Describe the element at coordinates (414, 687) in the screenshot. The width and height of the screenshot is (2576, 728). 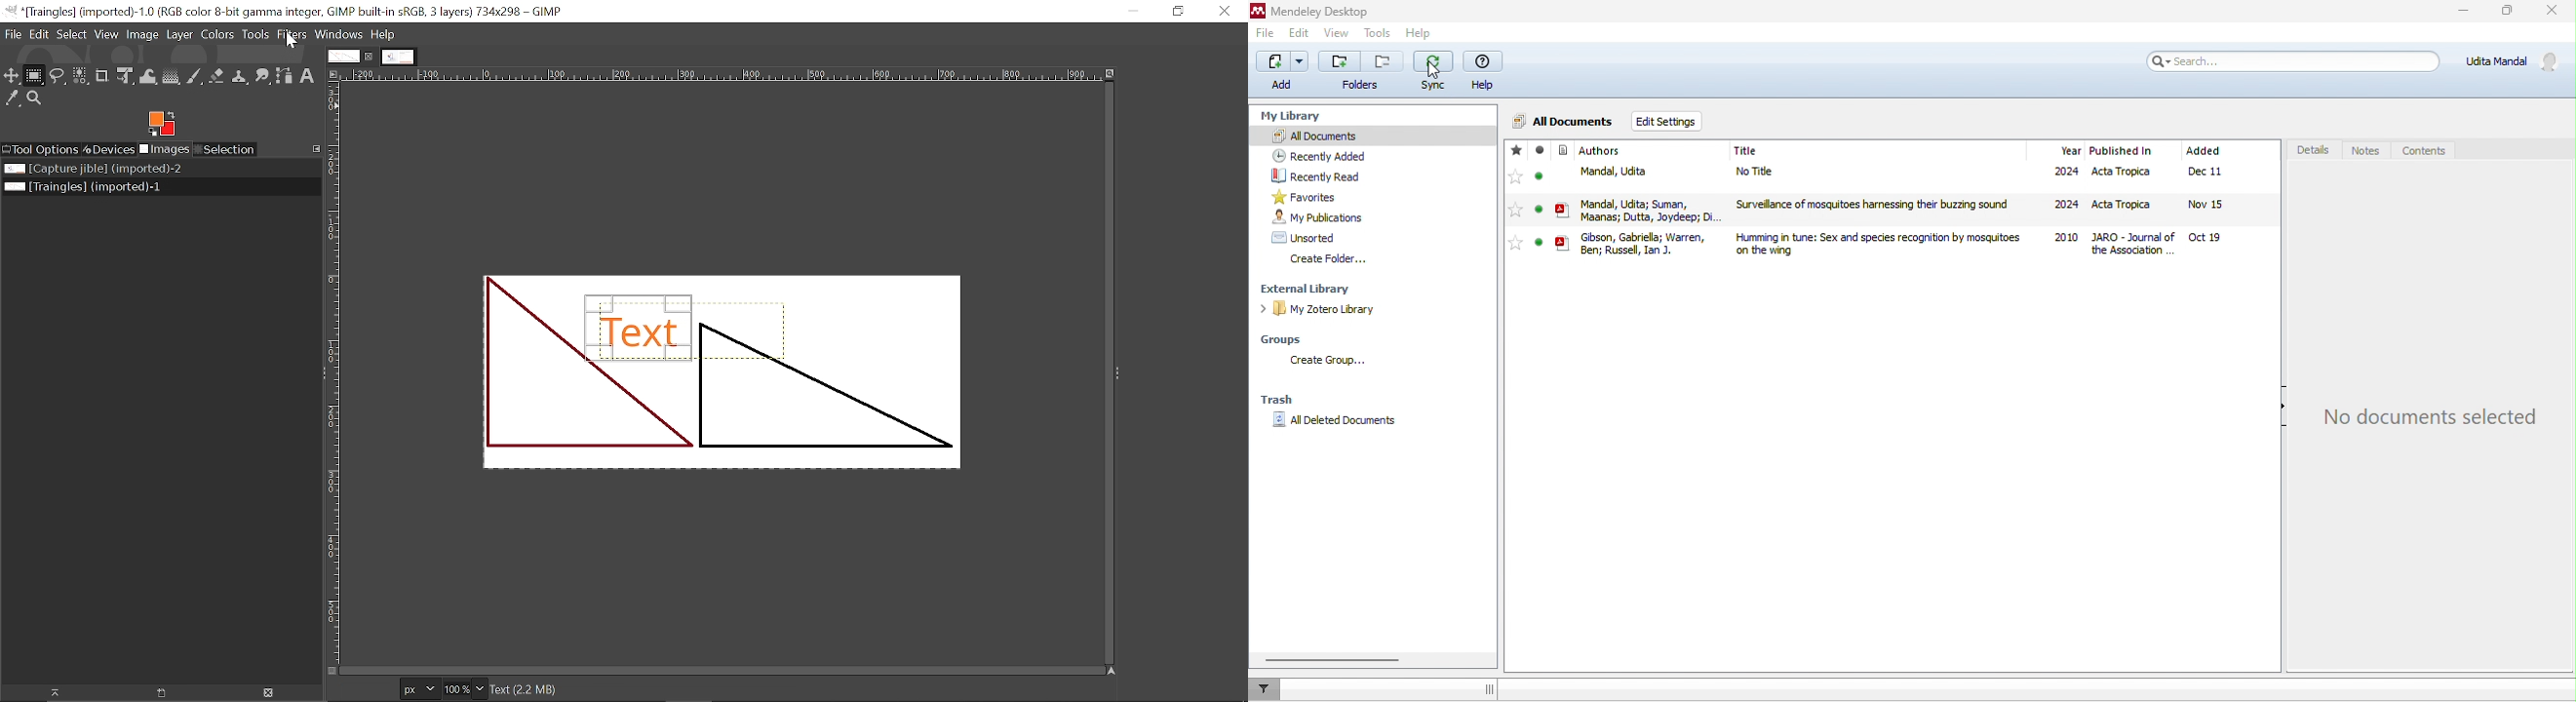
I see `Current image units` at that location.